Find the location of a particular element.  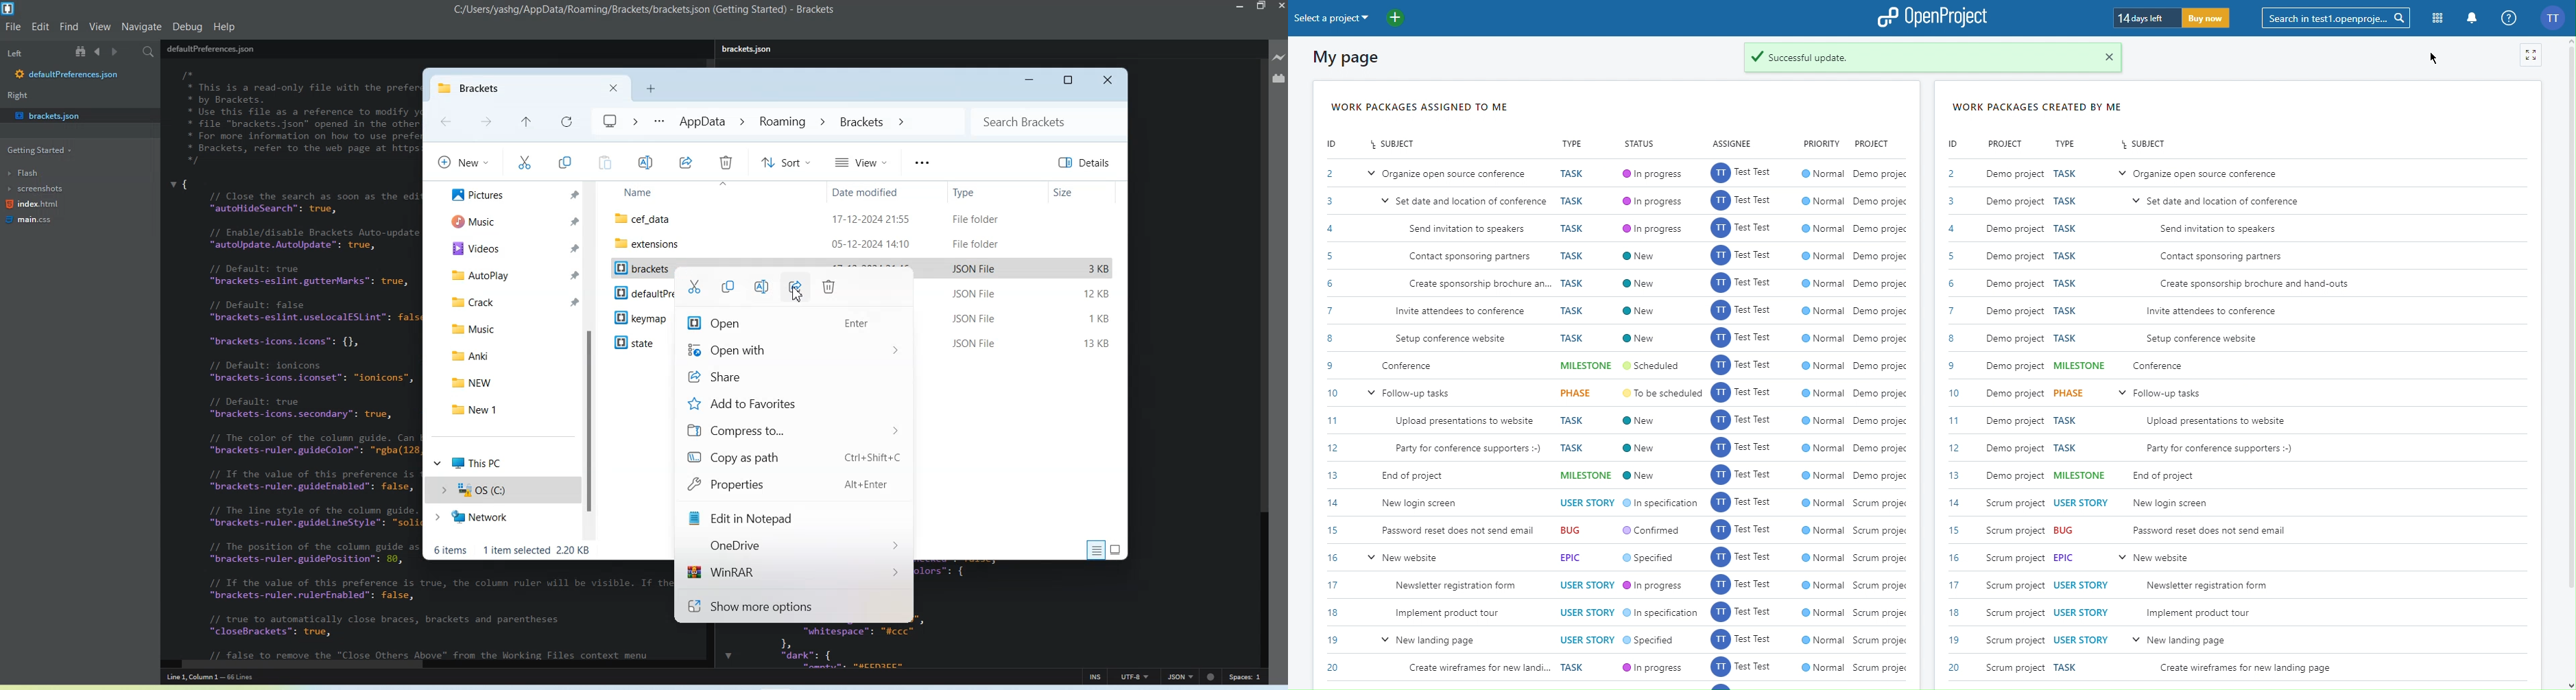

Extension Manager is located at coordinates (1279, 78).